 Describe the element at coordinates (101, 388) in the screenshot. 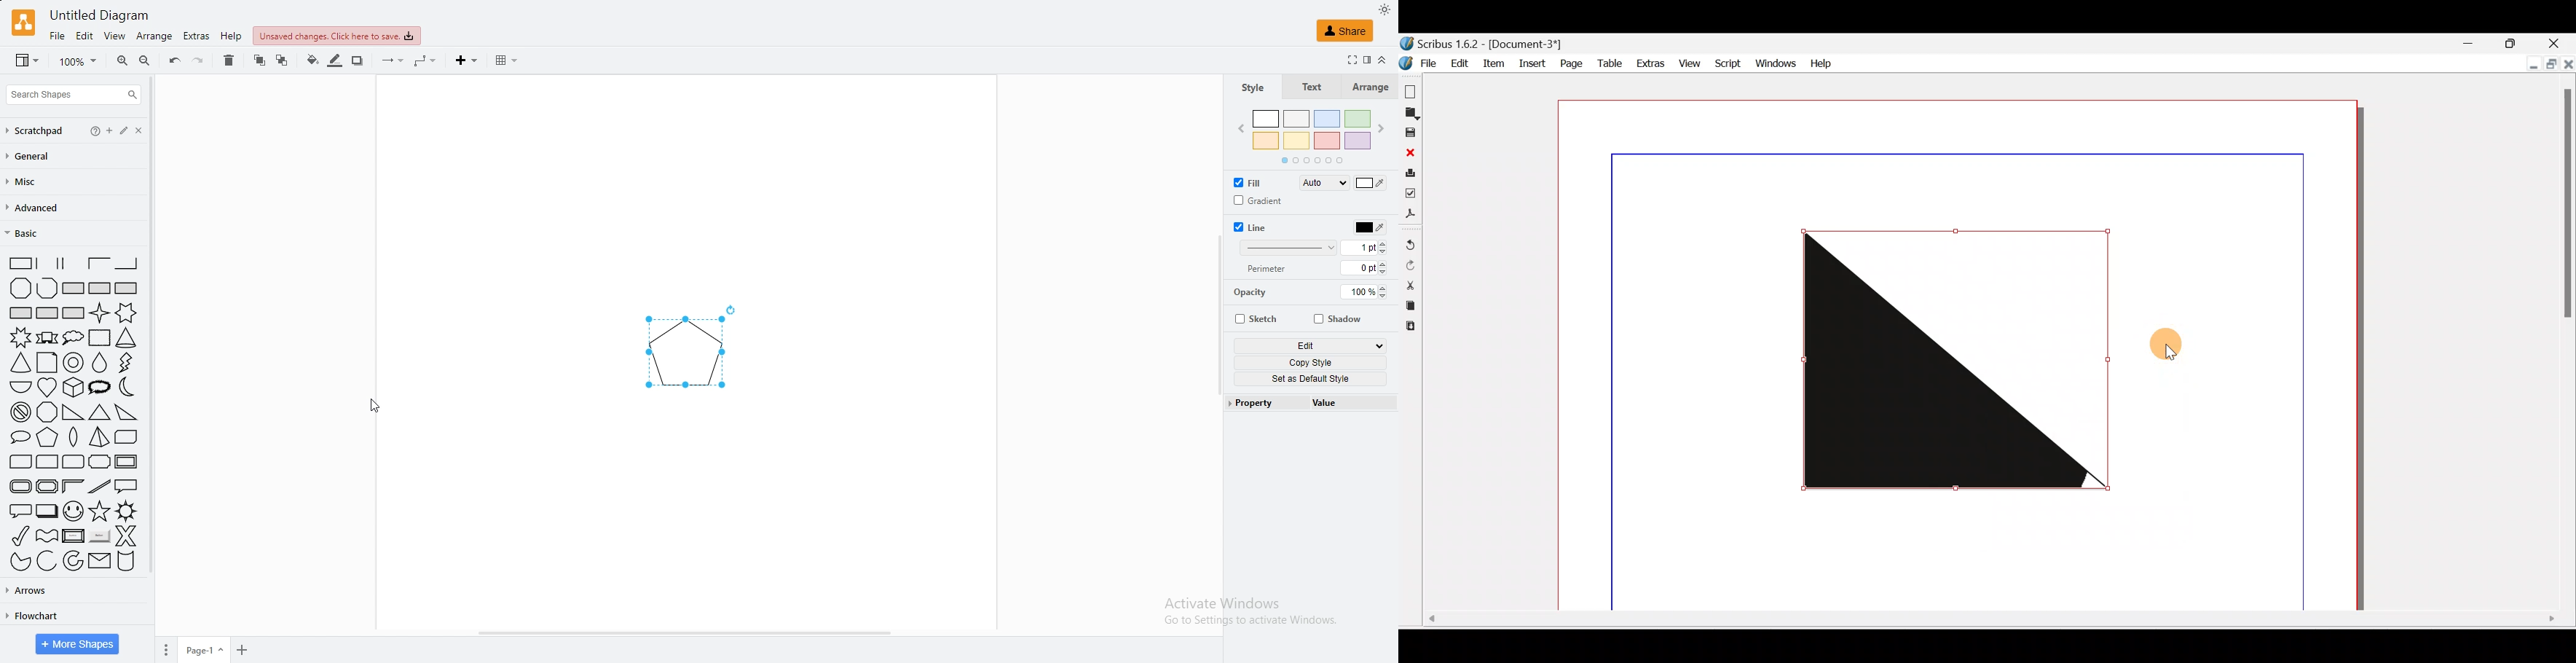

I see `loud callout` at that location.